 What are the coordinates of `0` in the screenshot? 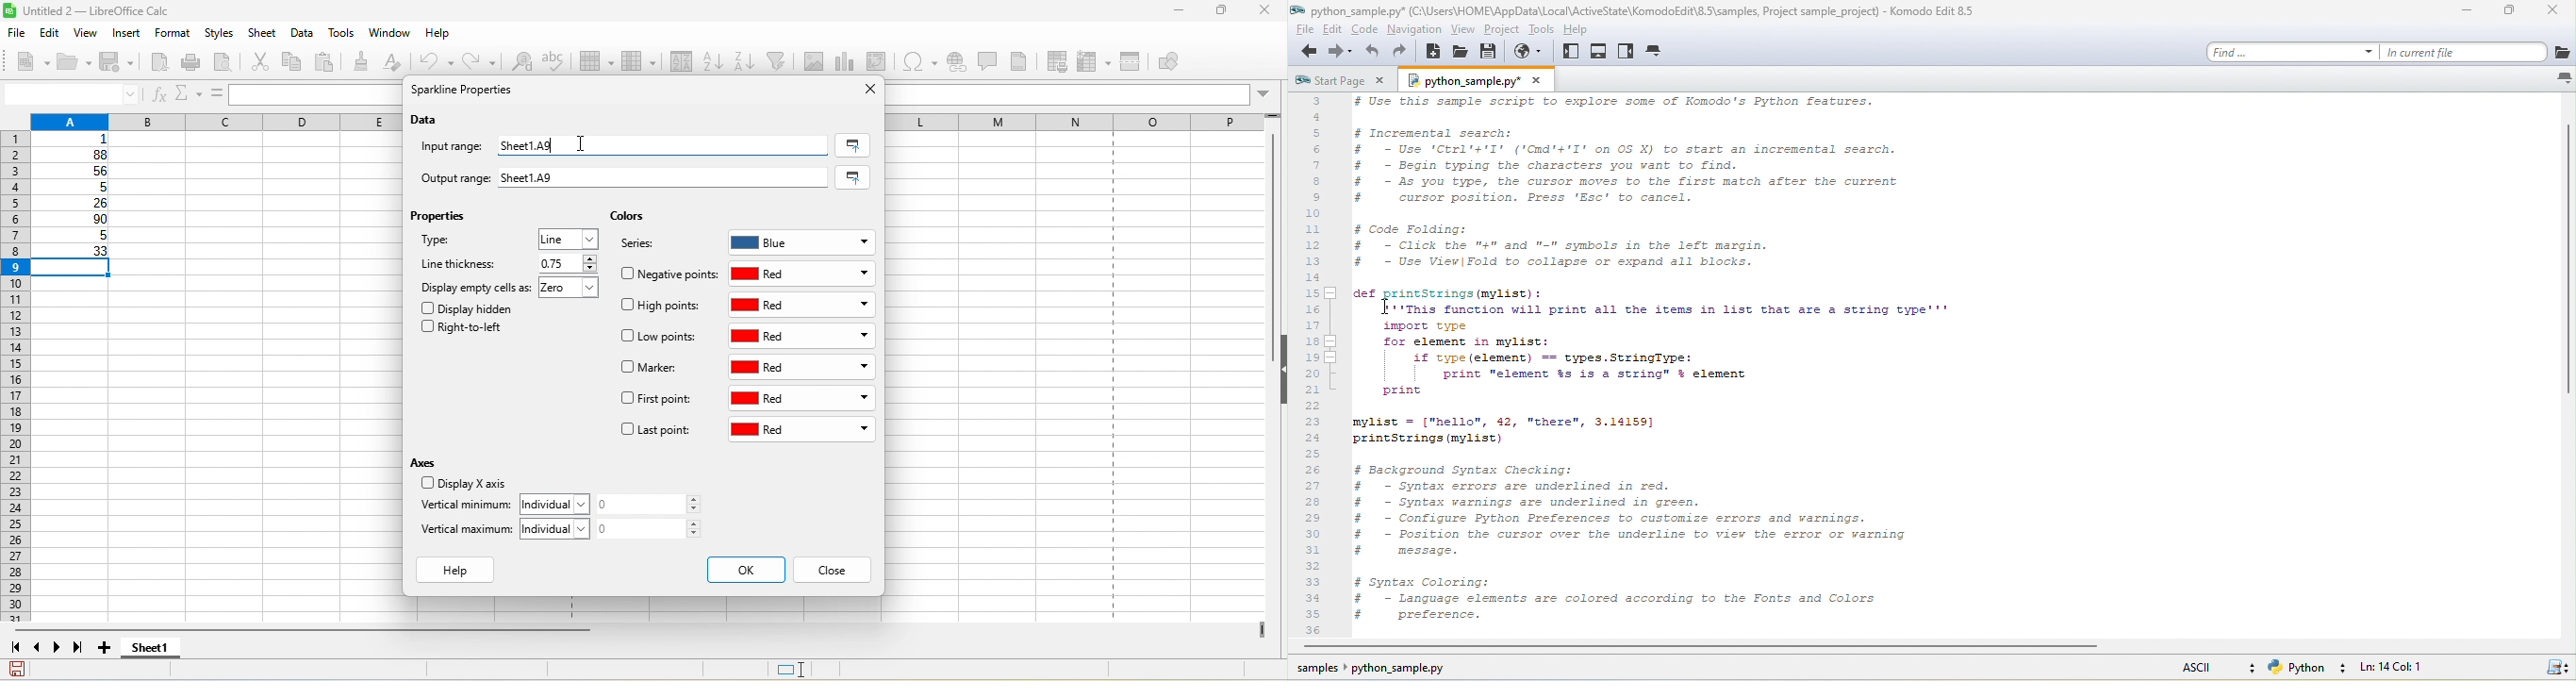 It's located at (654, 505).